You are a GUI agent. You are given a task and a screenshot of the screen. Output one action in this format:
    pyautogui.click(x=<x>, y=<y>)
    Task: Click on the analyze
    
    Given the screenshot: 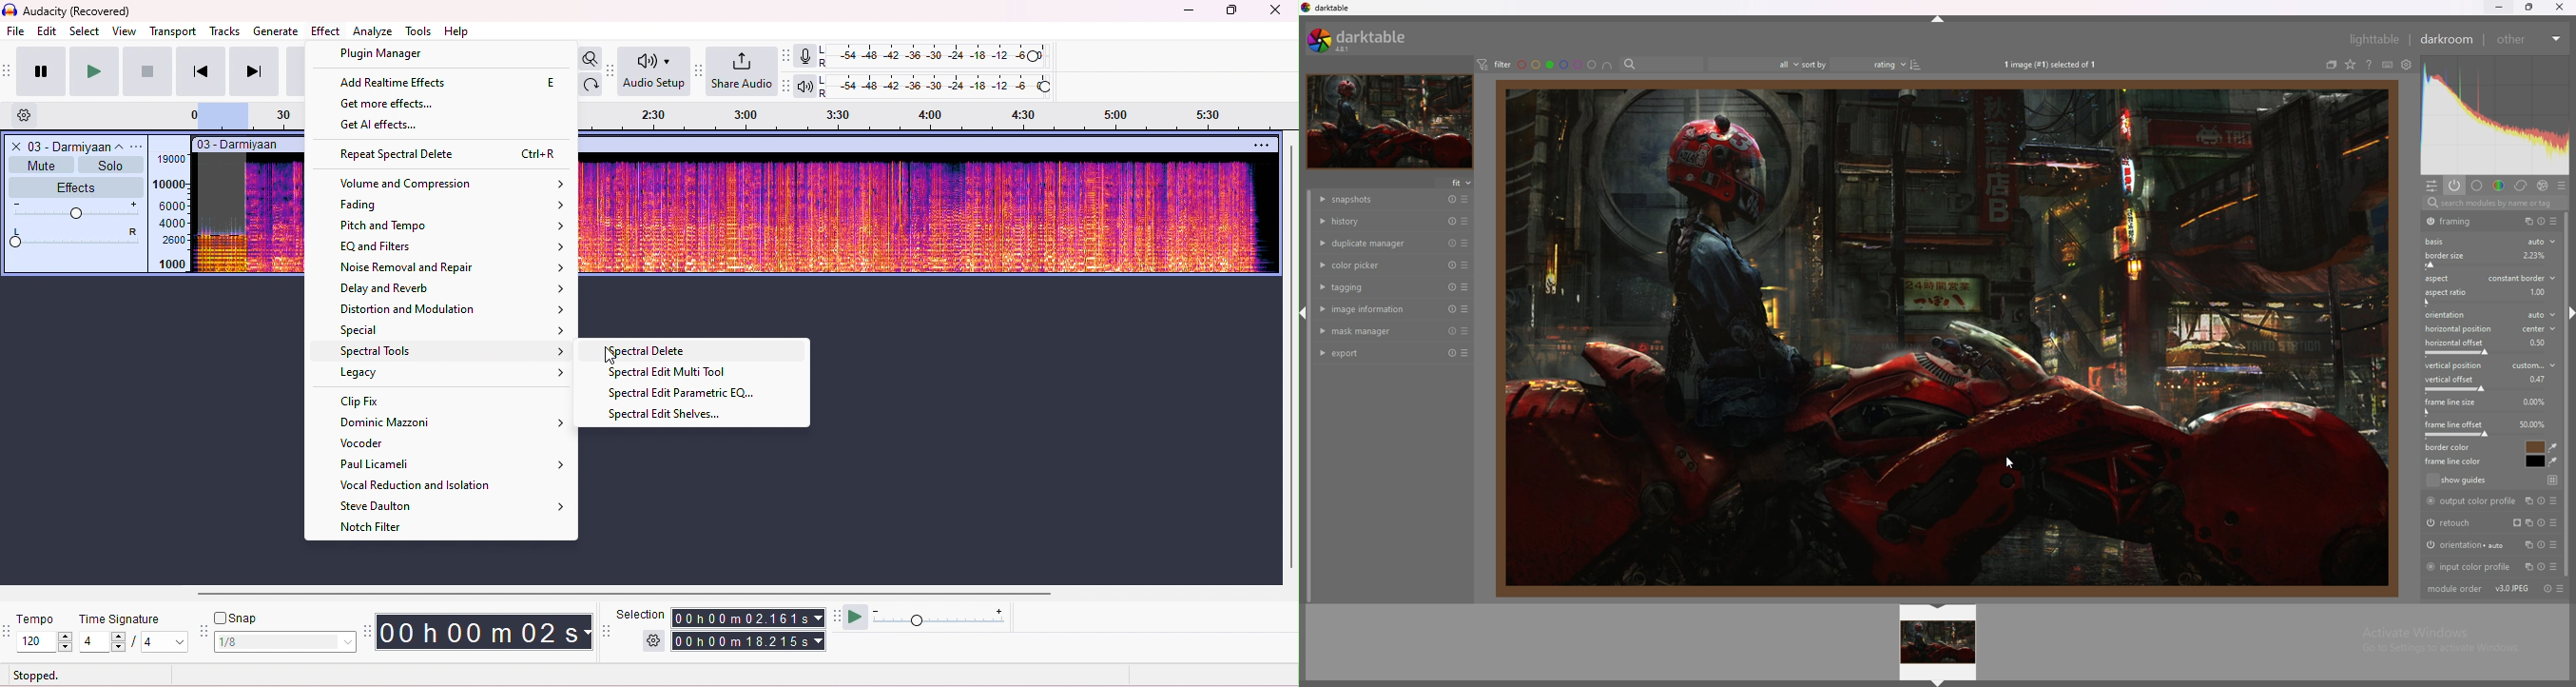 What is the action you would take?
    pyautogui.click(x=372, y=31)
    